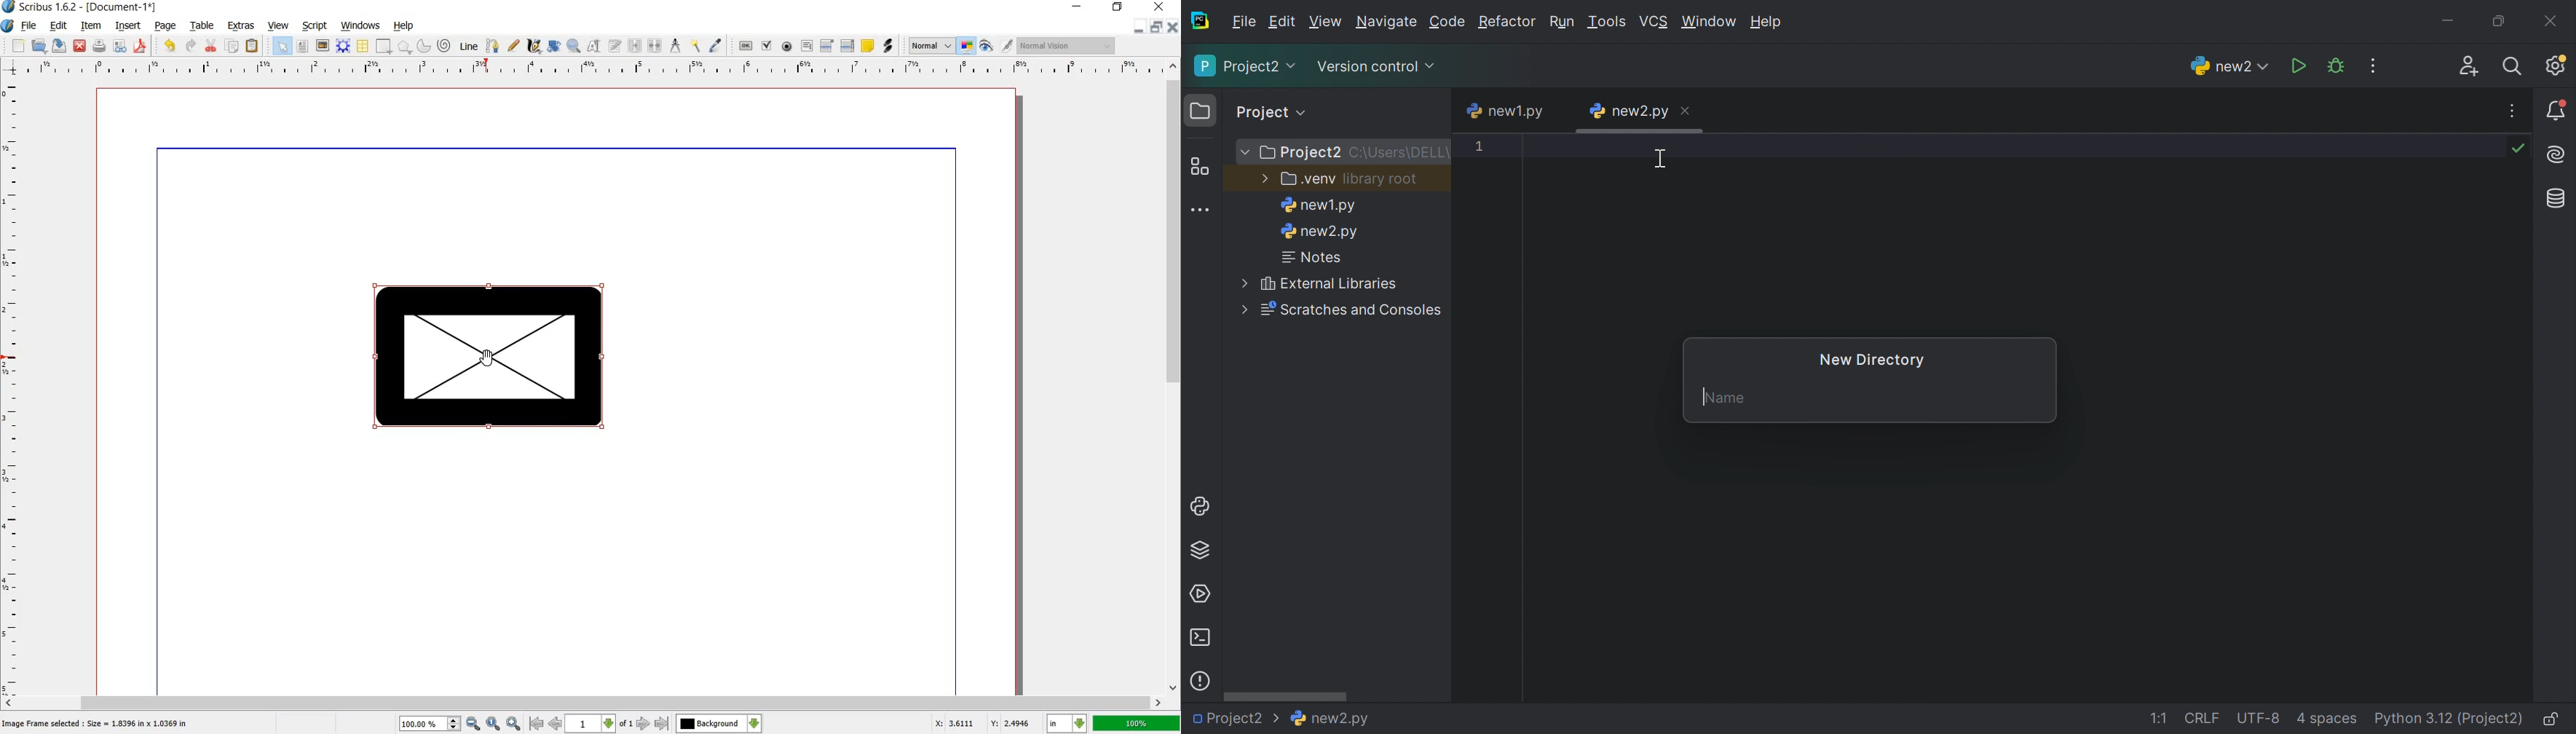 Image resolution: width=2576 pixels, height=756 pixels. What do you see at coordinates (1200, 110) in the screenshot?
I see `Folder icon` at bounding box center [1200, 110].